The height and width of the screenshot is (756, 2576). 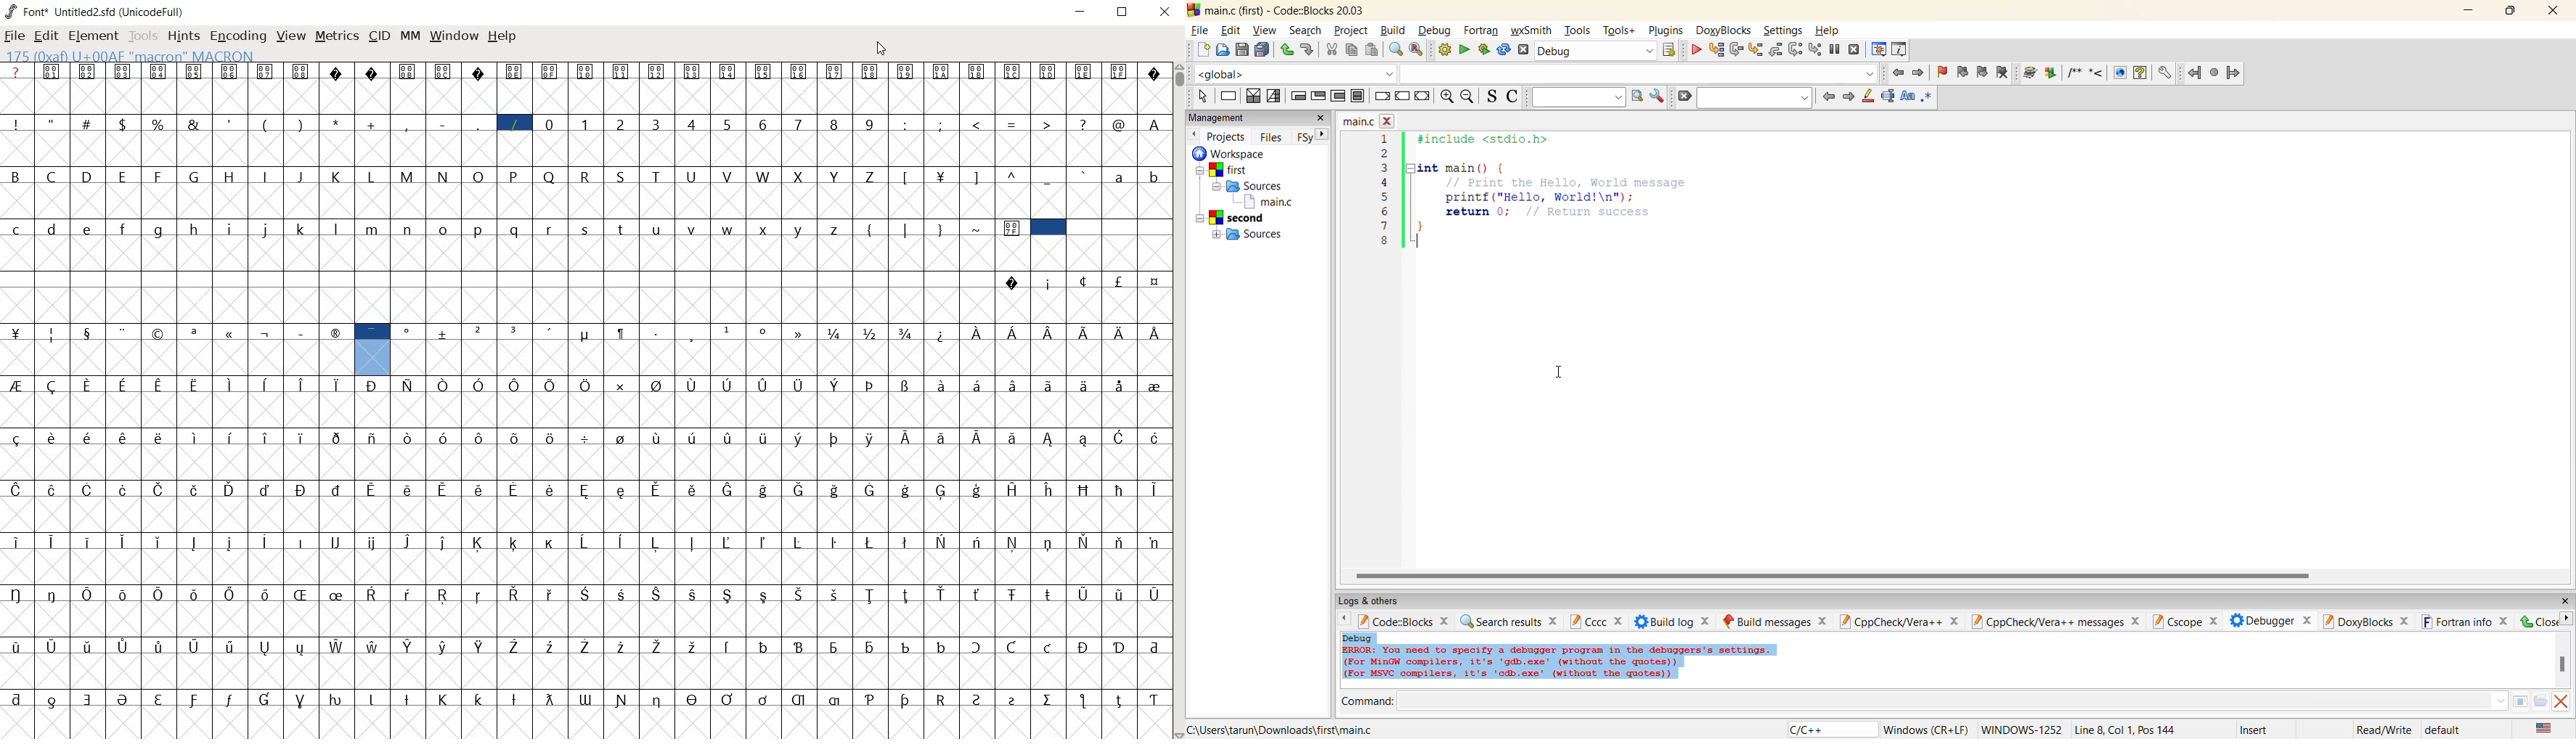 I want to click on jump back, so click(x=2195, y=71).